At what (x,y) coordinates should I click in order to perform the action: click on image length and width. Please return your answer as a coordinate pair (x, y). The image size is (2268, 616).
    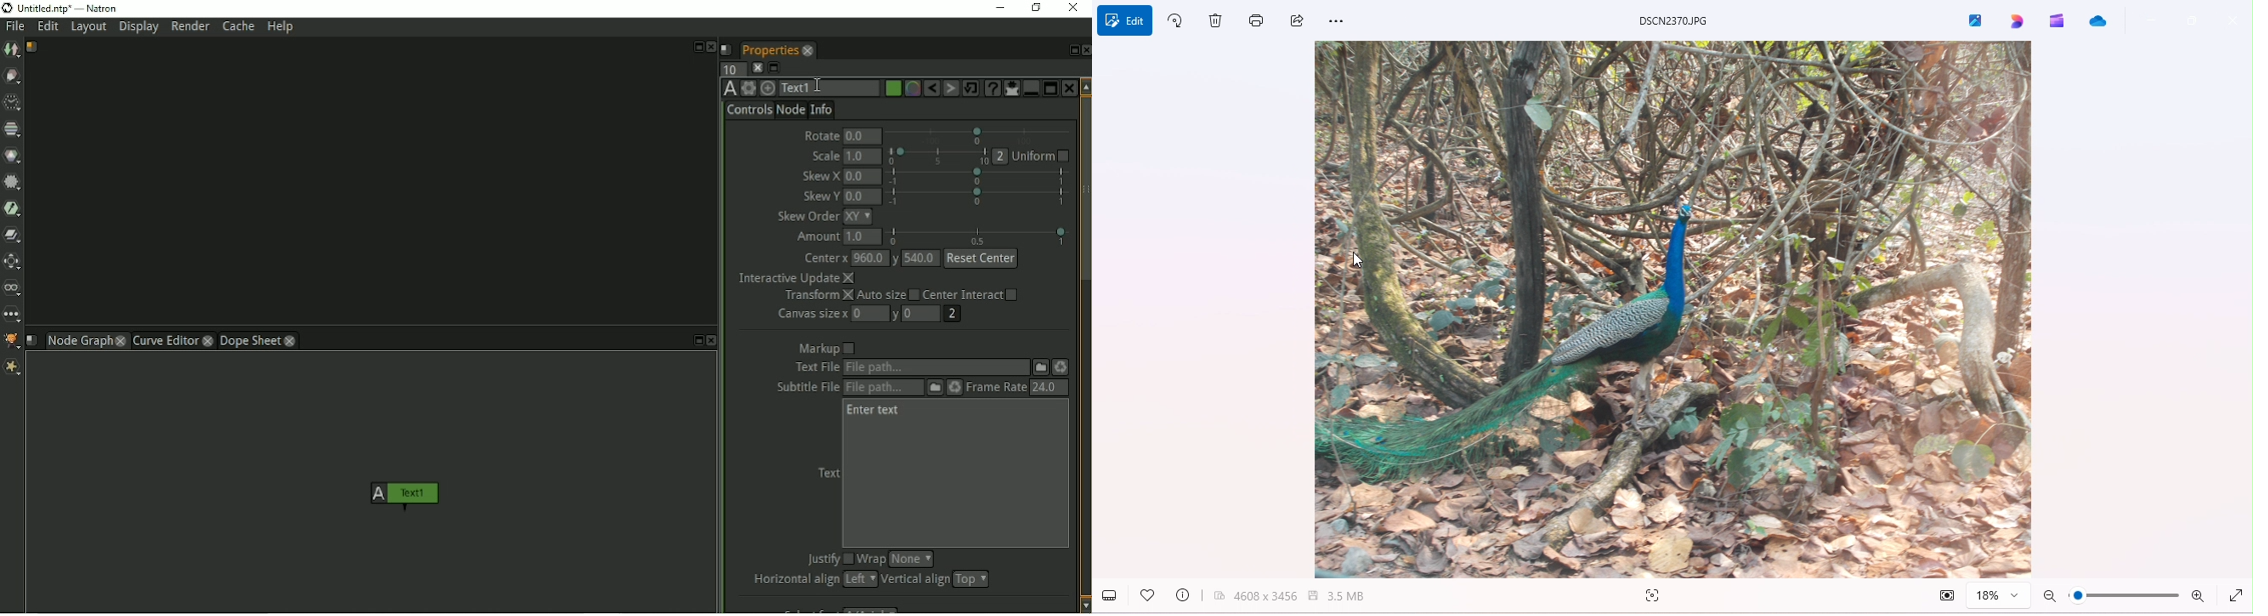
    Looking at the image, I should click on (1255, 596).